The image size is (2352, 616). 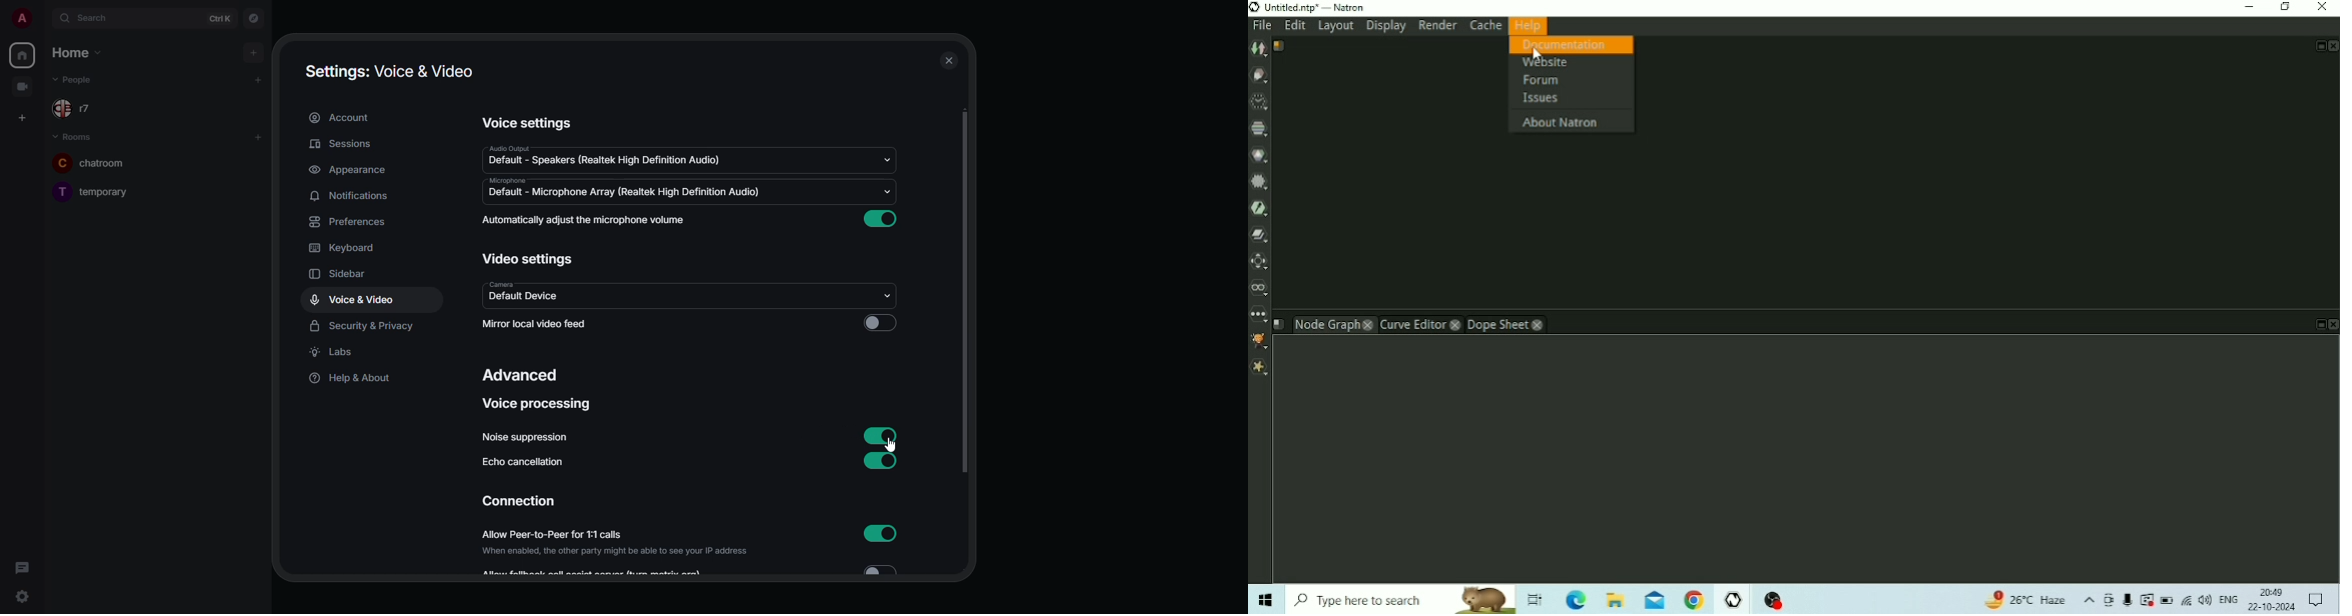 What do you see at coordinates (348, 222) in the screenshot?
I see `preferences` at bounding box center [348, 222].